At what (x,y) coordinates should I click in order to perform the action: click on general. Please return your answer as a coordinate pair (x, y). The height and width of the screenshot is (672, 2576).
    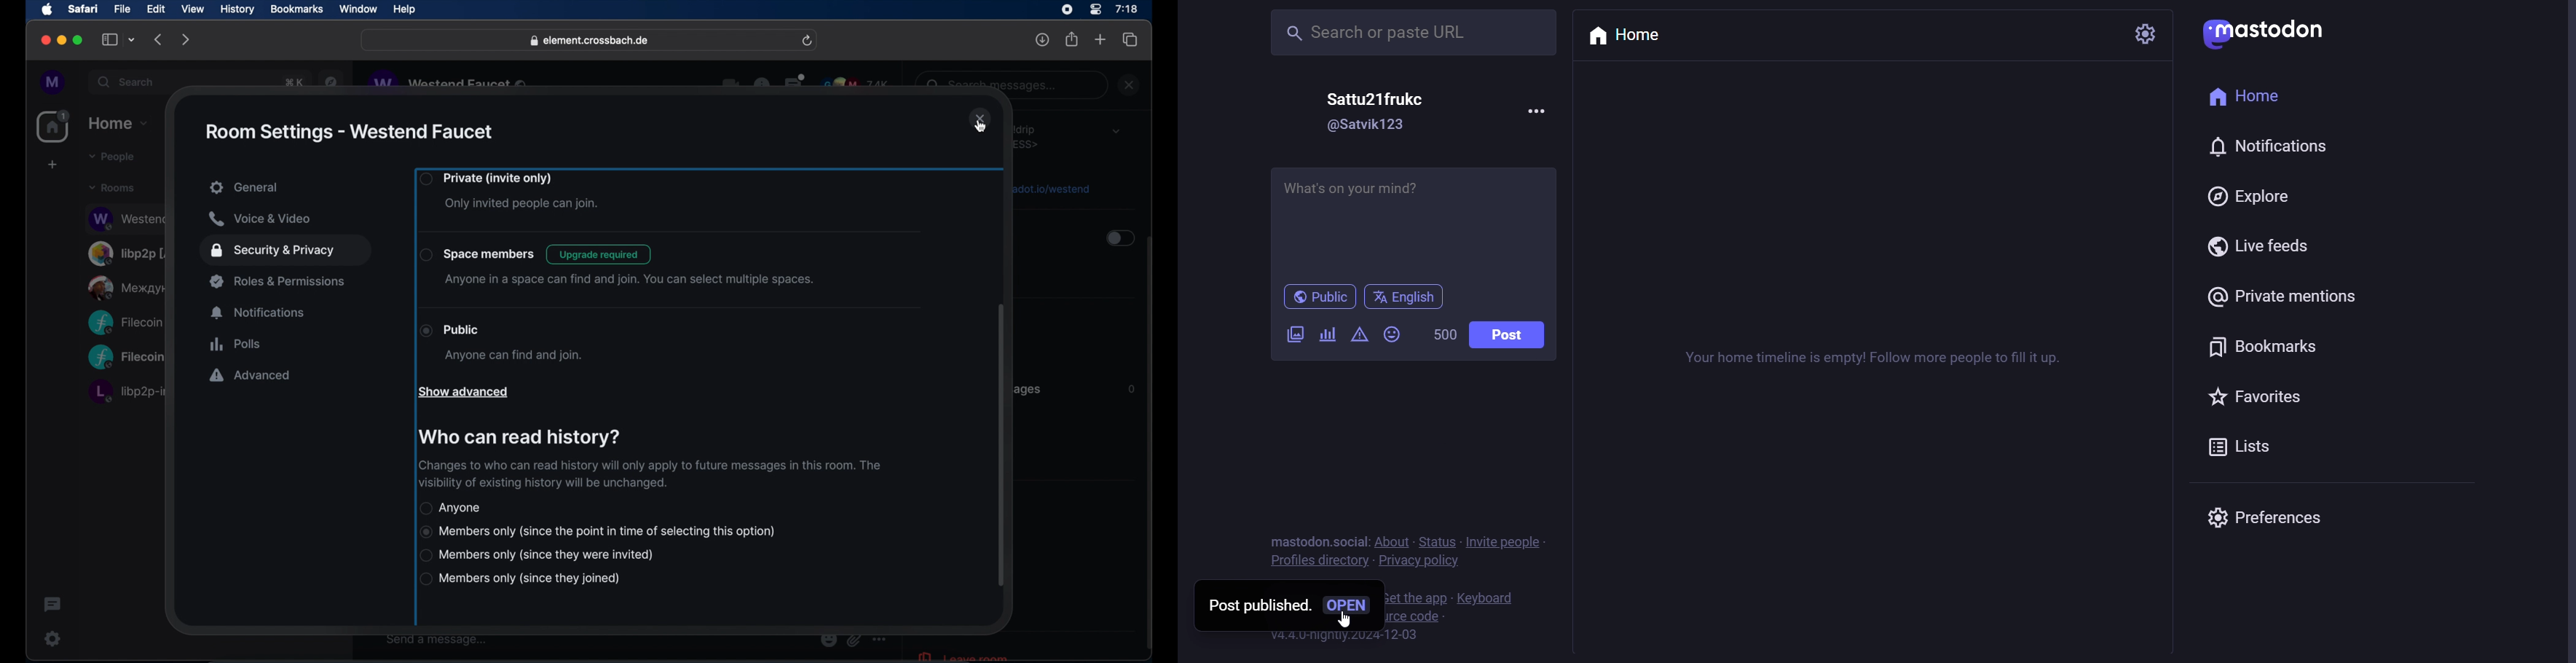
    Looking at the image, I should click on (287, 188).